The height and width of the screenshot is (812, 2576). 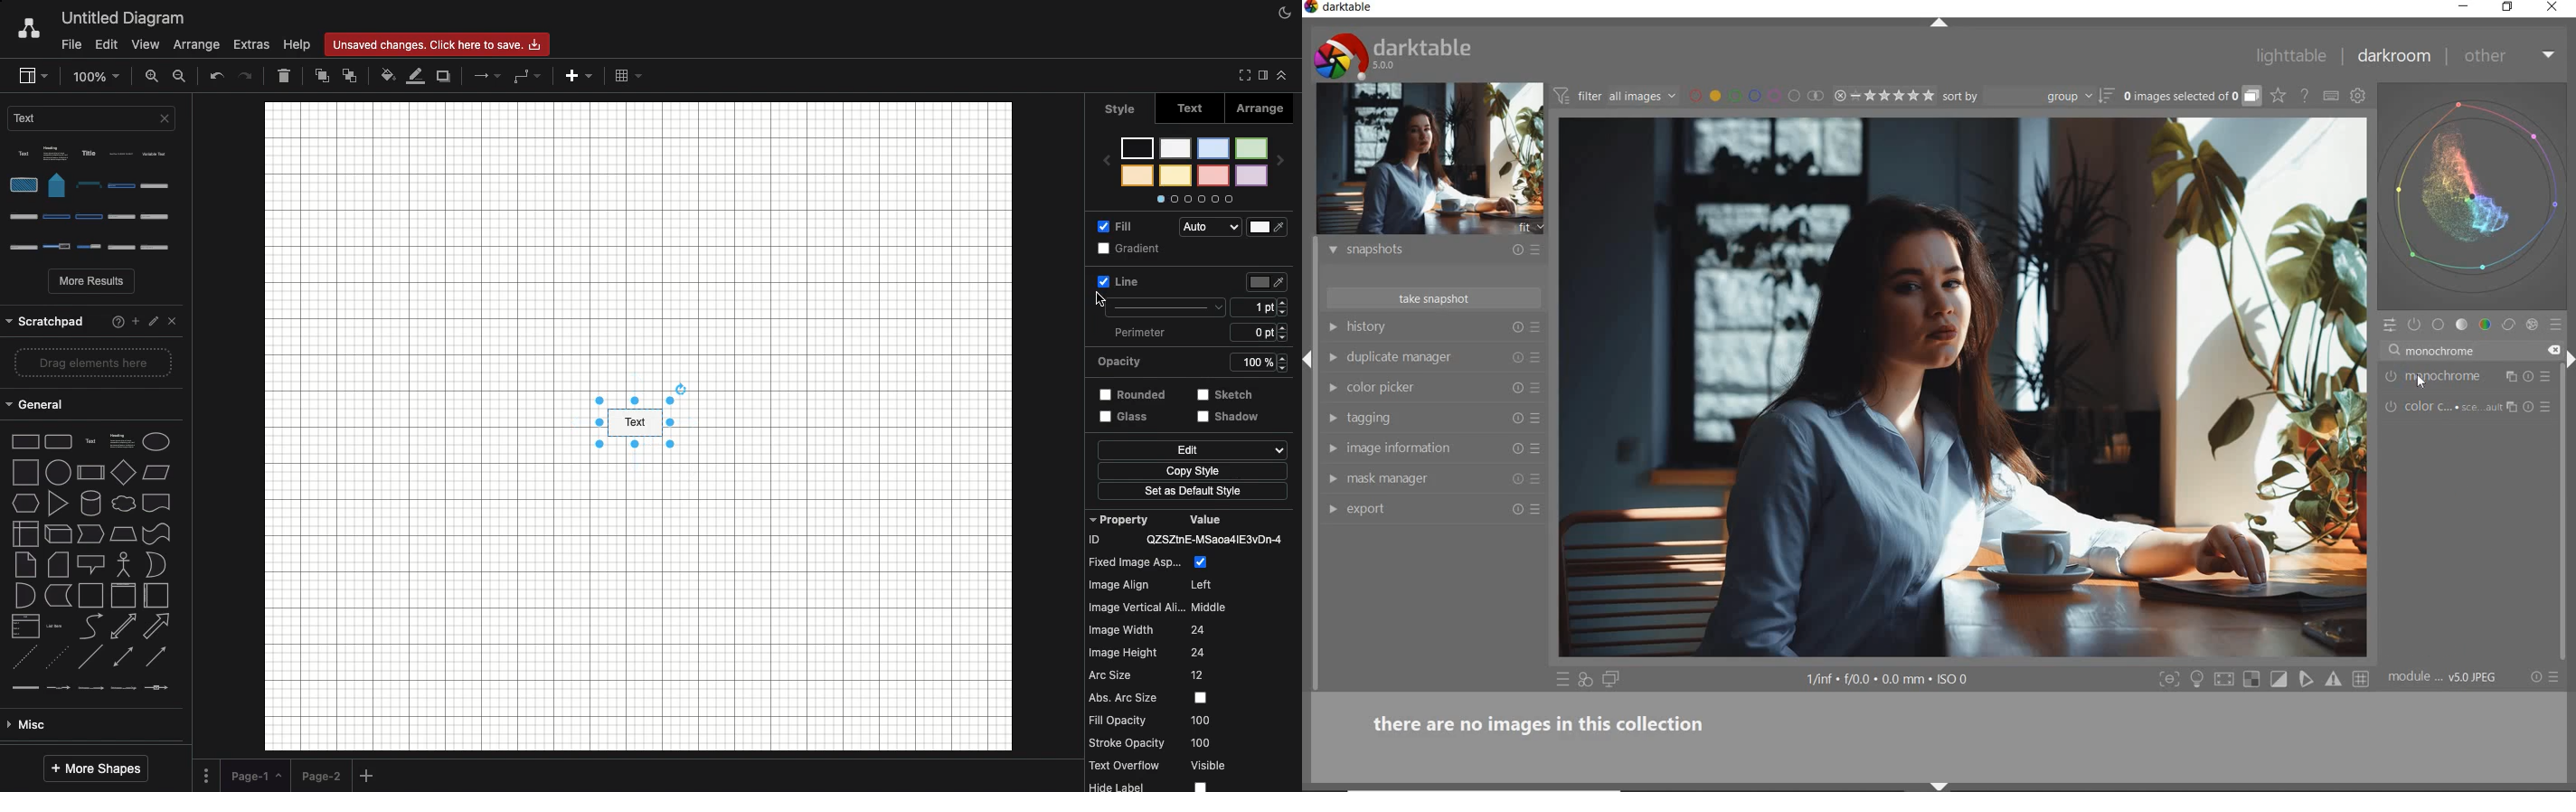 What do you see at coordinates (1538, 419) in the screenshot?
I see `preset and preferences` at bounding box center [1538, 419].